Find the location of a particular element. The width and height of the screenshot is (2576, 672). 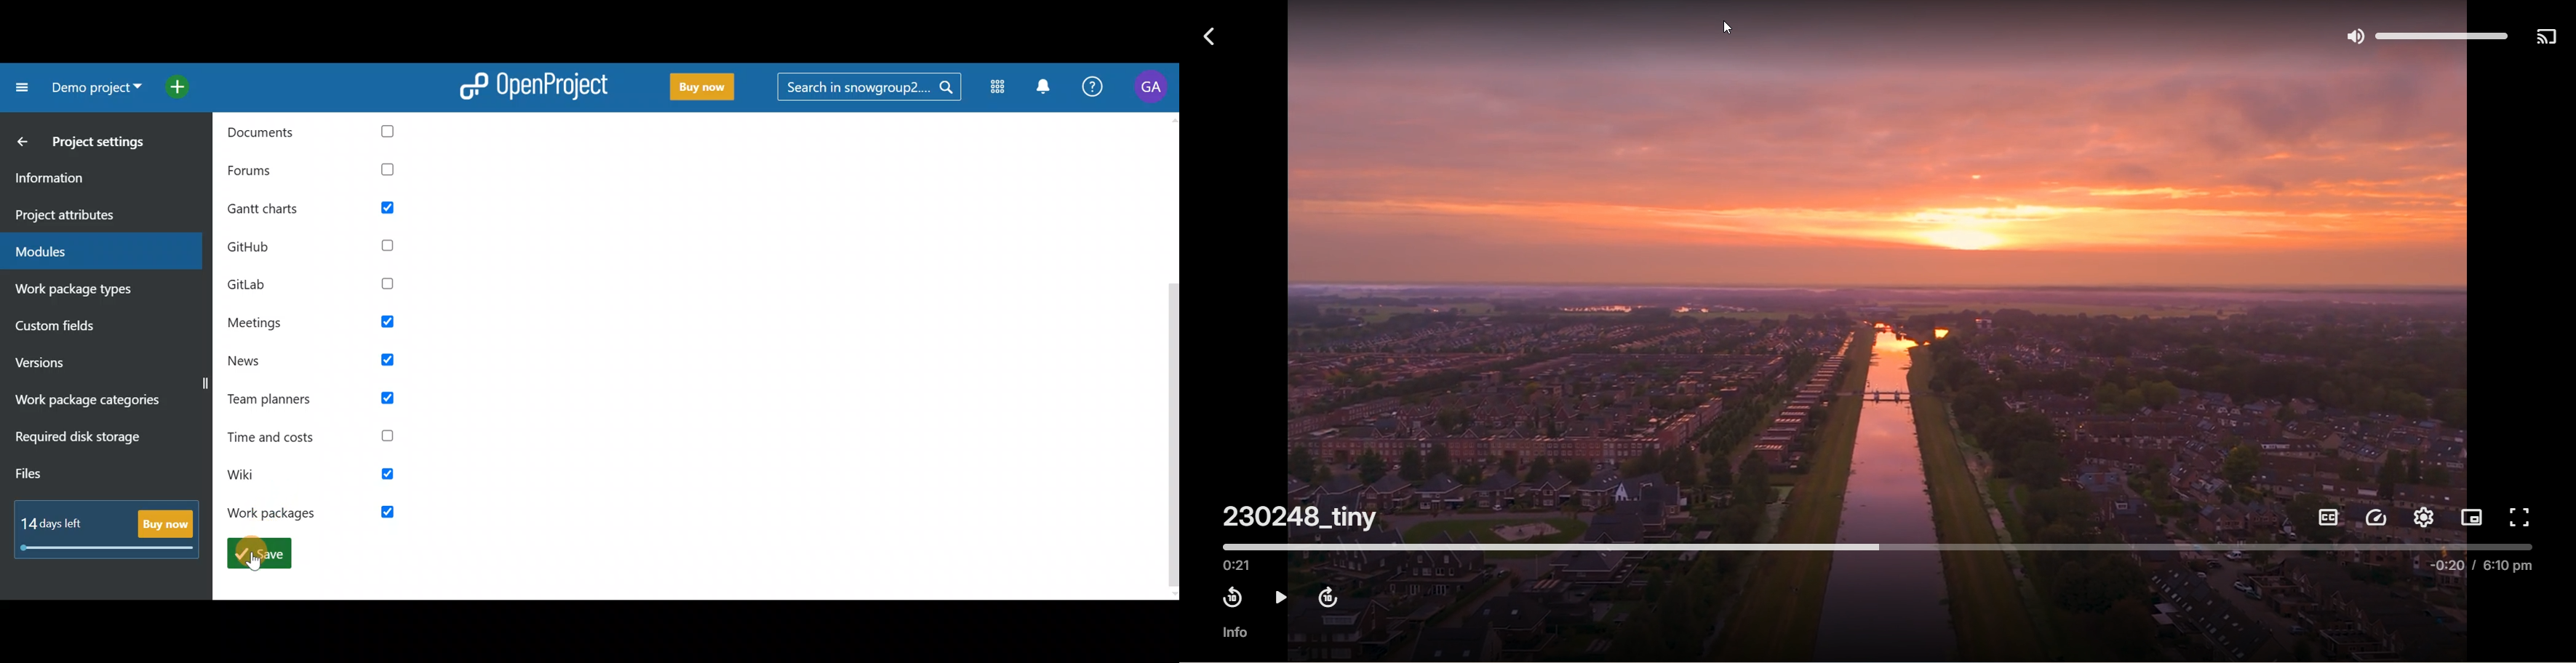

wiki is located at coordinates (319, 476).